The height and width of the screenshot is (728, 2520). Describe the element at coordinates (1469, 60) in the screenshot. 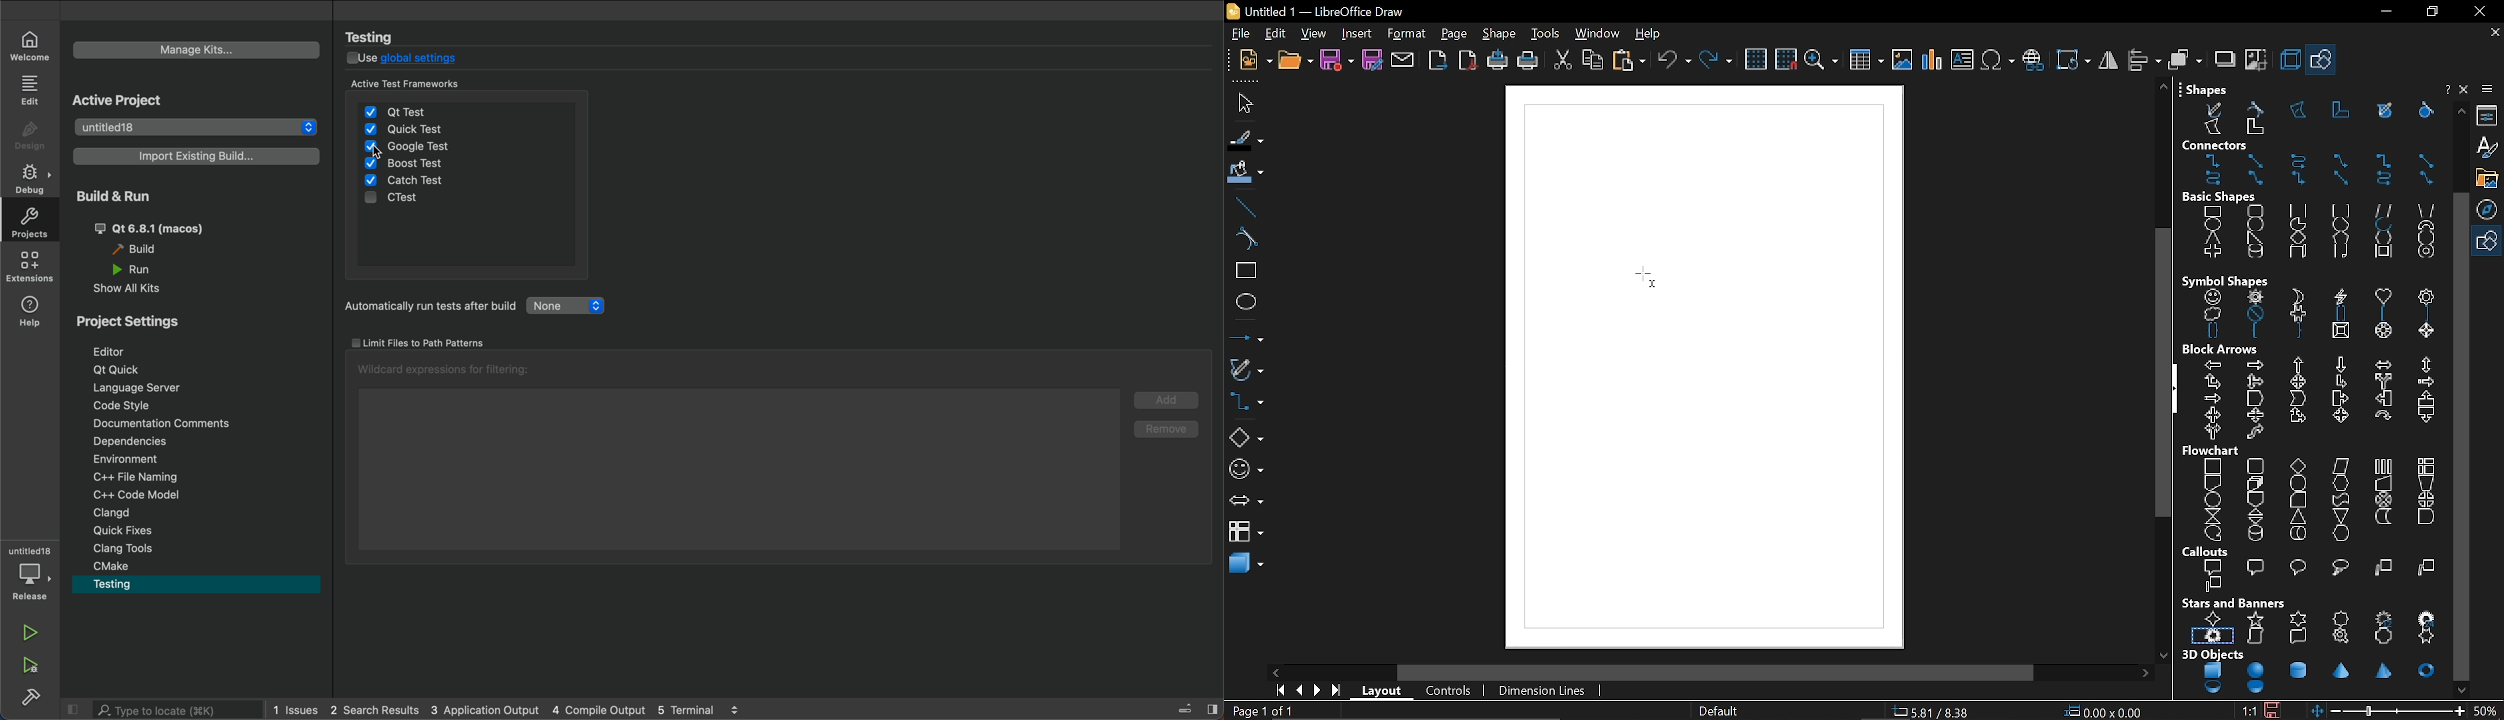

I see `export as pdf` at that location.